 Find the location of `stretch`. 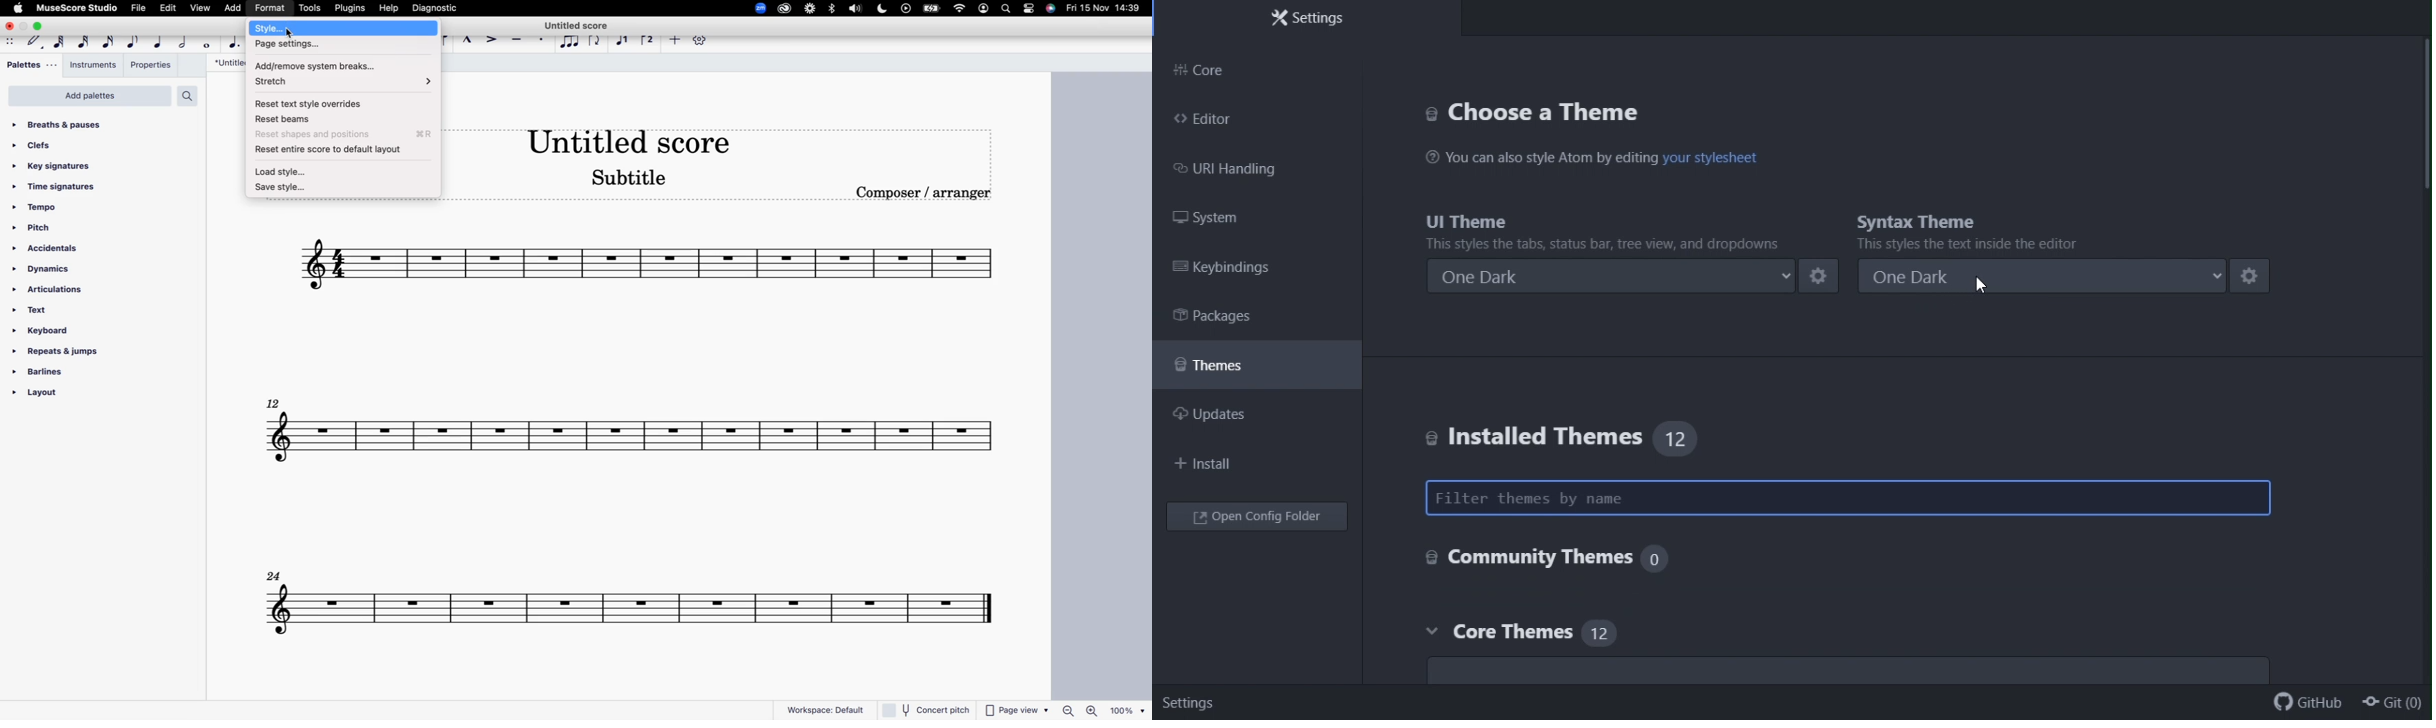

stretch is located at coordinates (342, 82).